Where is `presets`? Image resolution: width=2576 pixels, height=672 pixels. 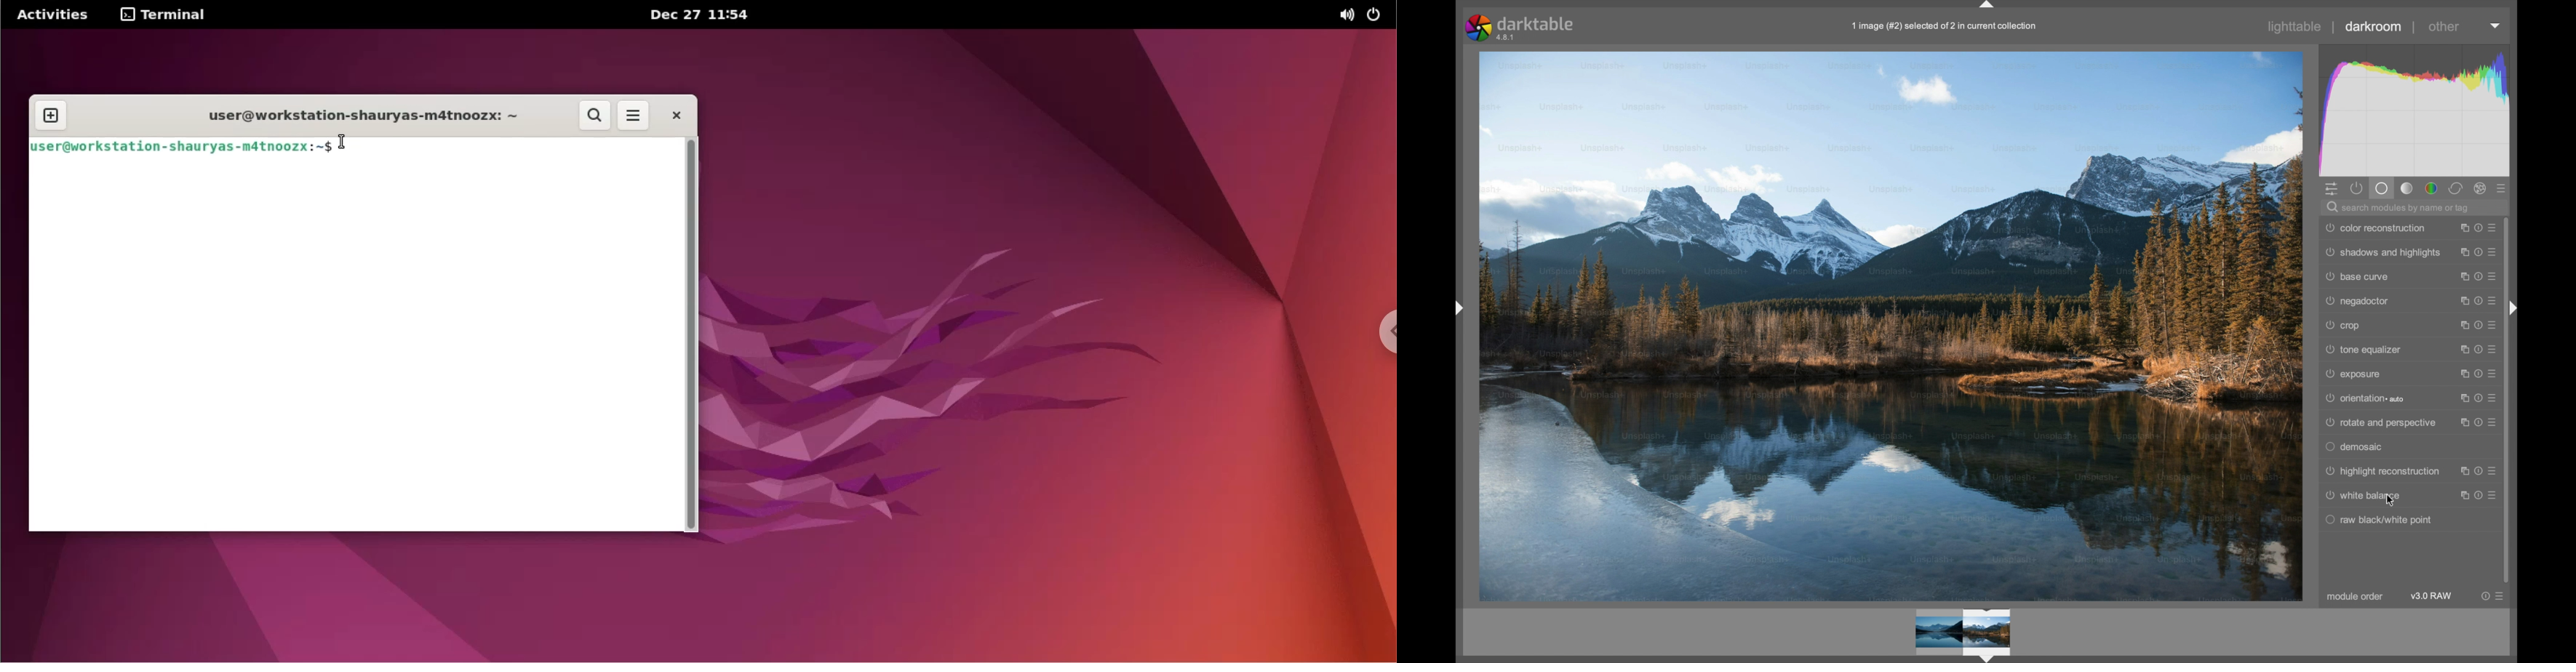
presets is located at coordinates (2495, 325).